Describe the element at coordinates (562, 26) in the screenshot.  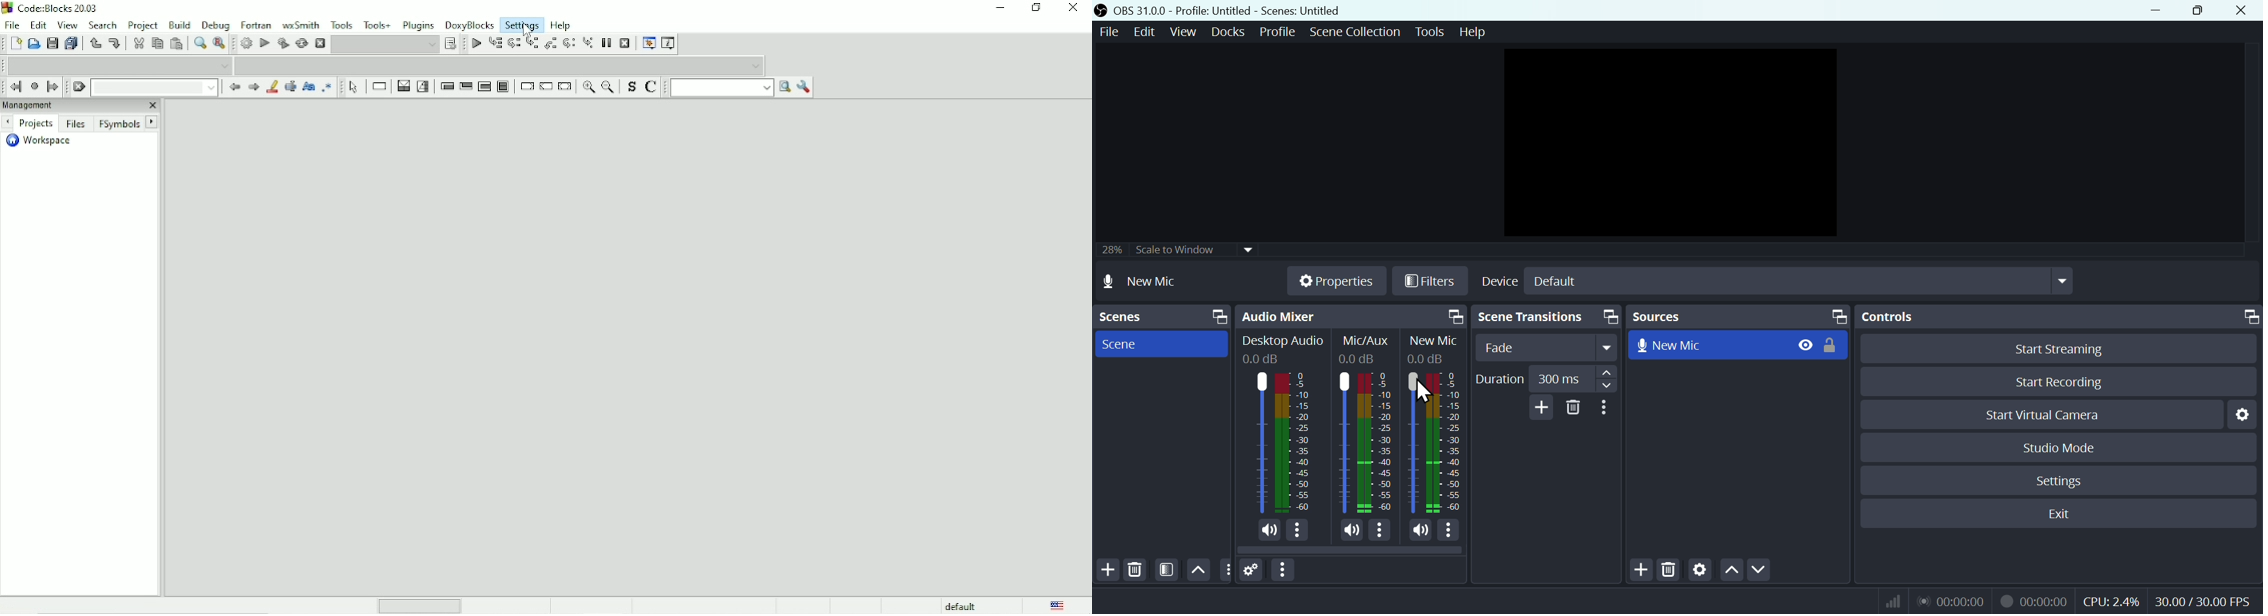
I see `Help` at that location.